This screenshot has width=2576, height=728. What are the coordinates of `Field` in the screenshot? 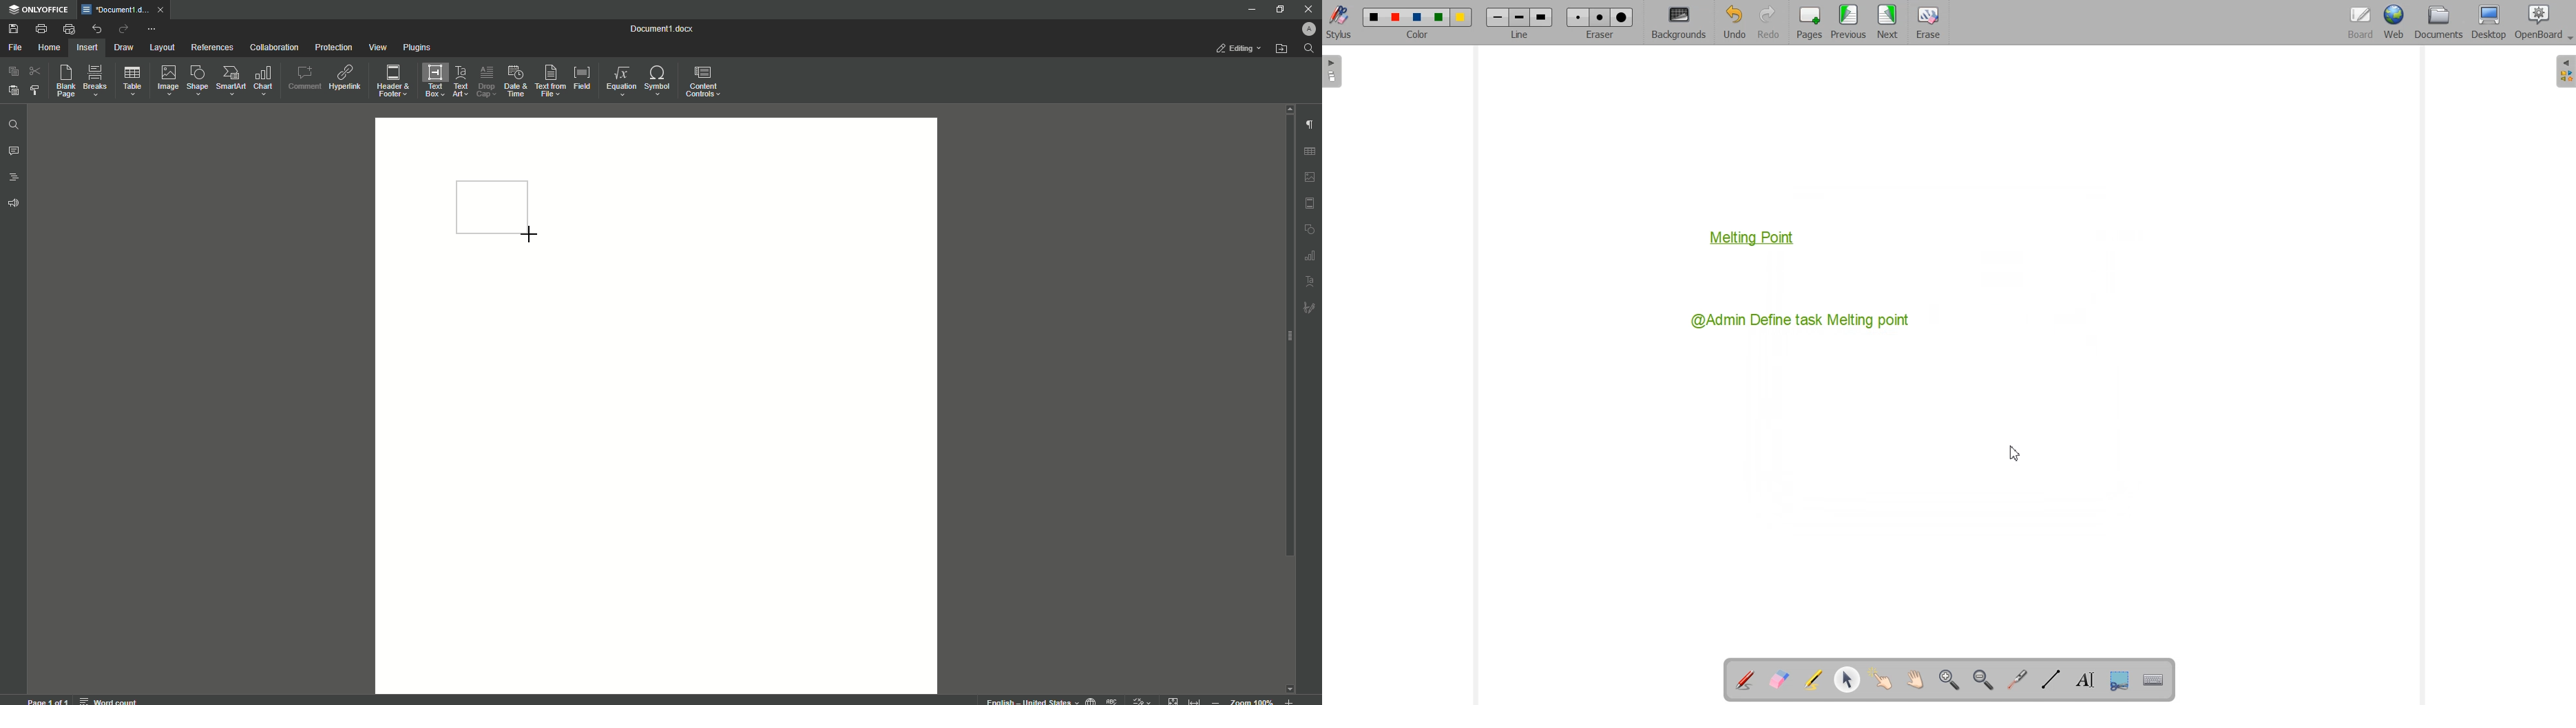 It's located at (581, 76).